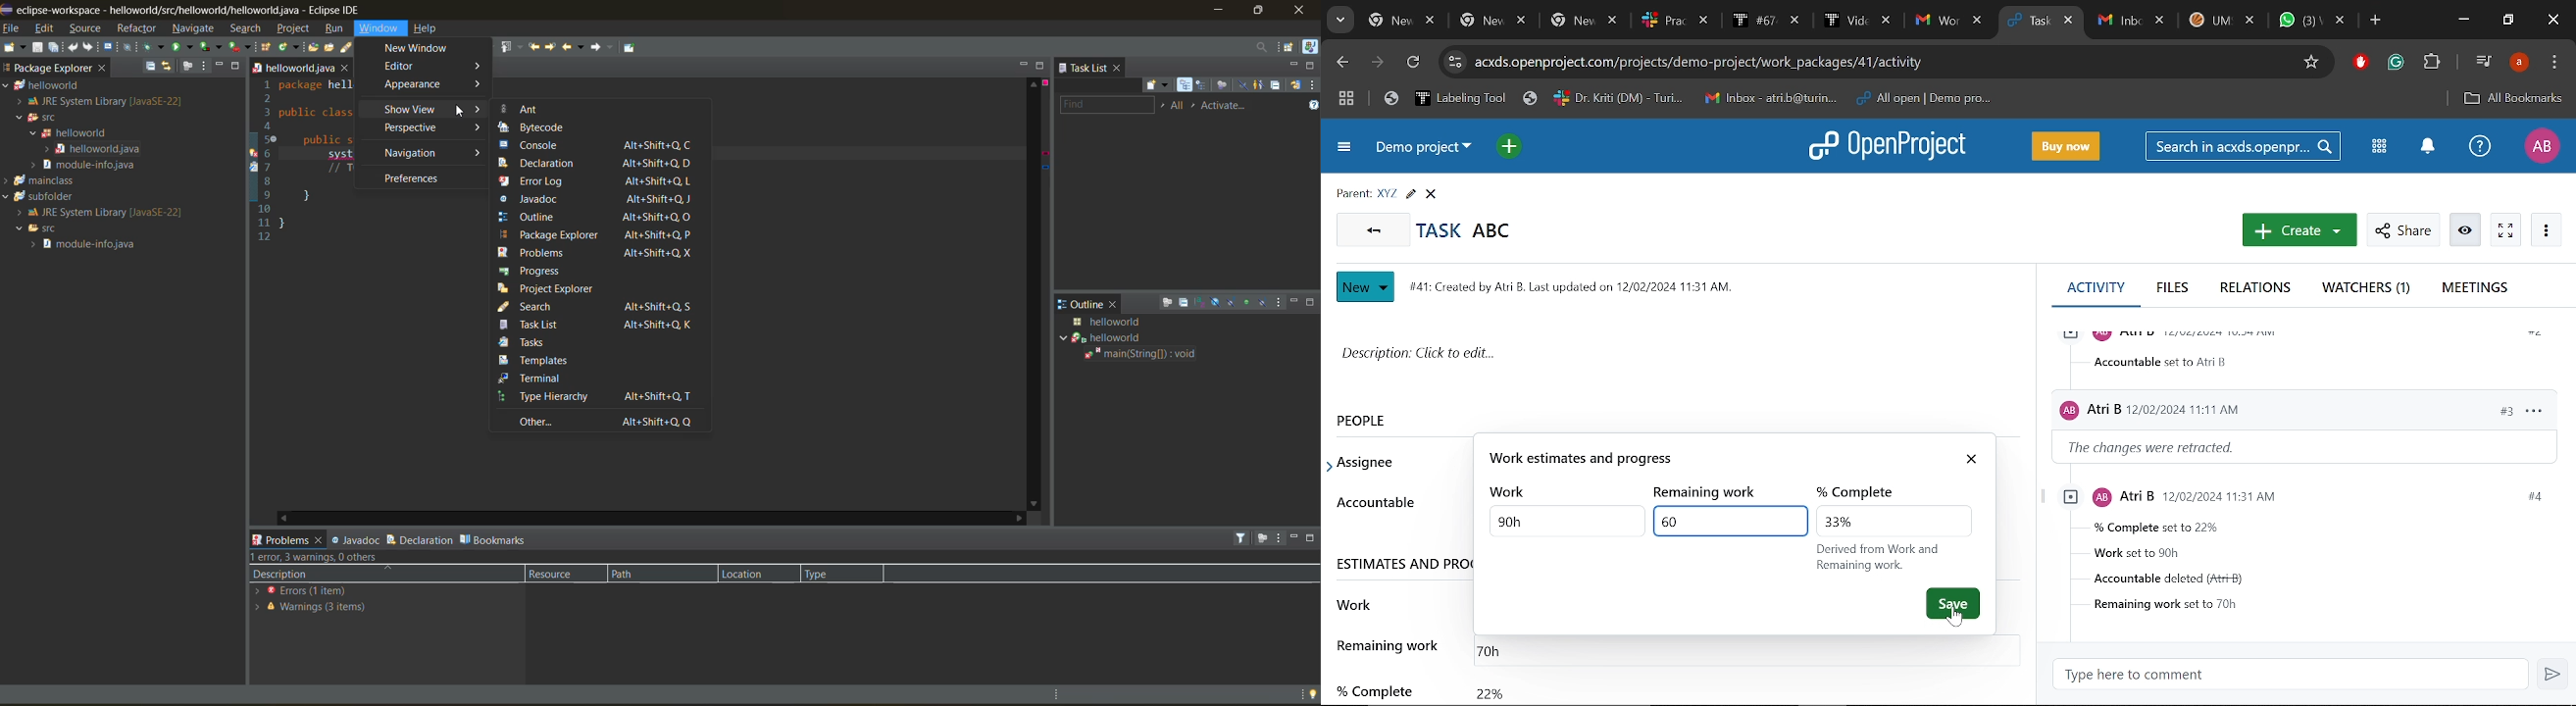 This screenshot has height=728, width=2576. What do you see at coordinates (2375, 22) in the screenshot?
I see `Add new tab` at bounding box center [2375, 22].